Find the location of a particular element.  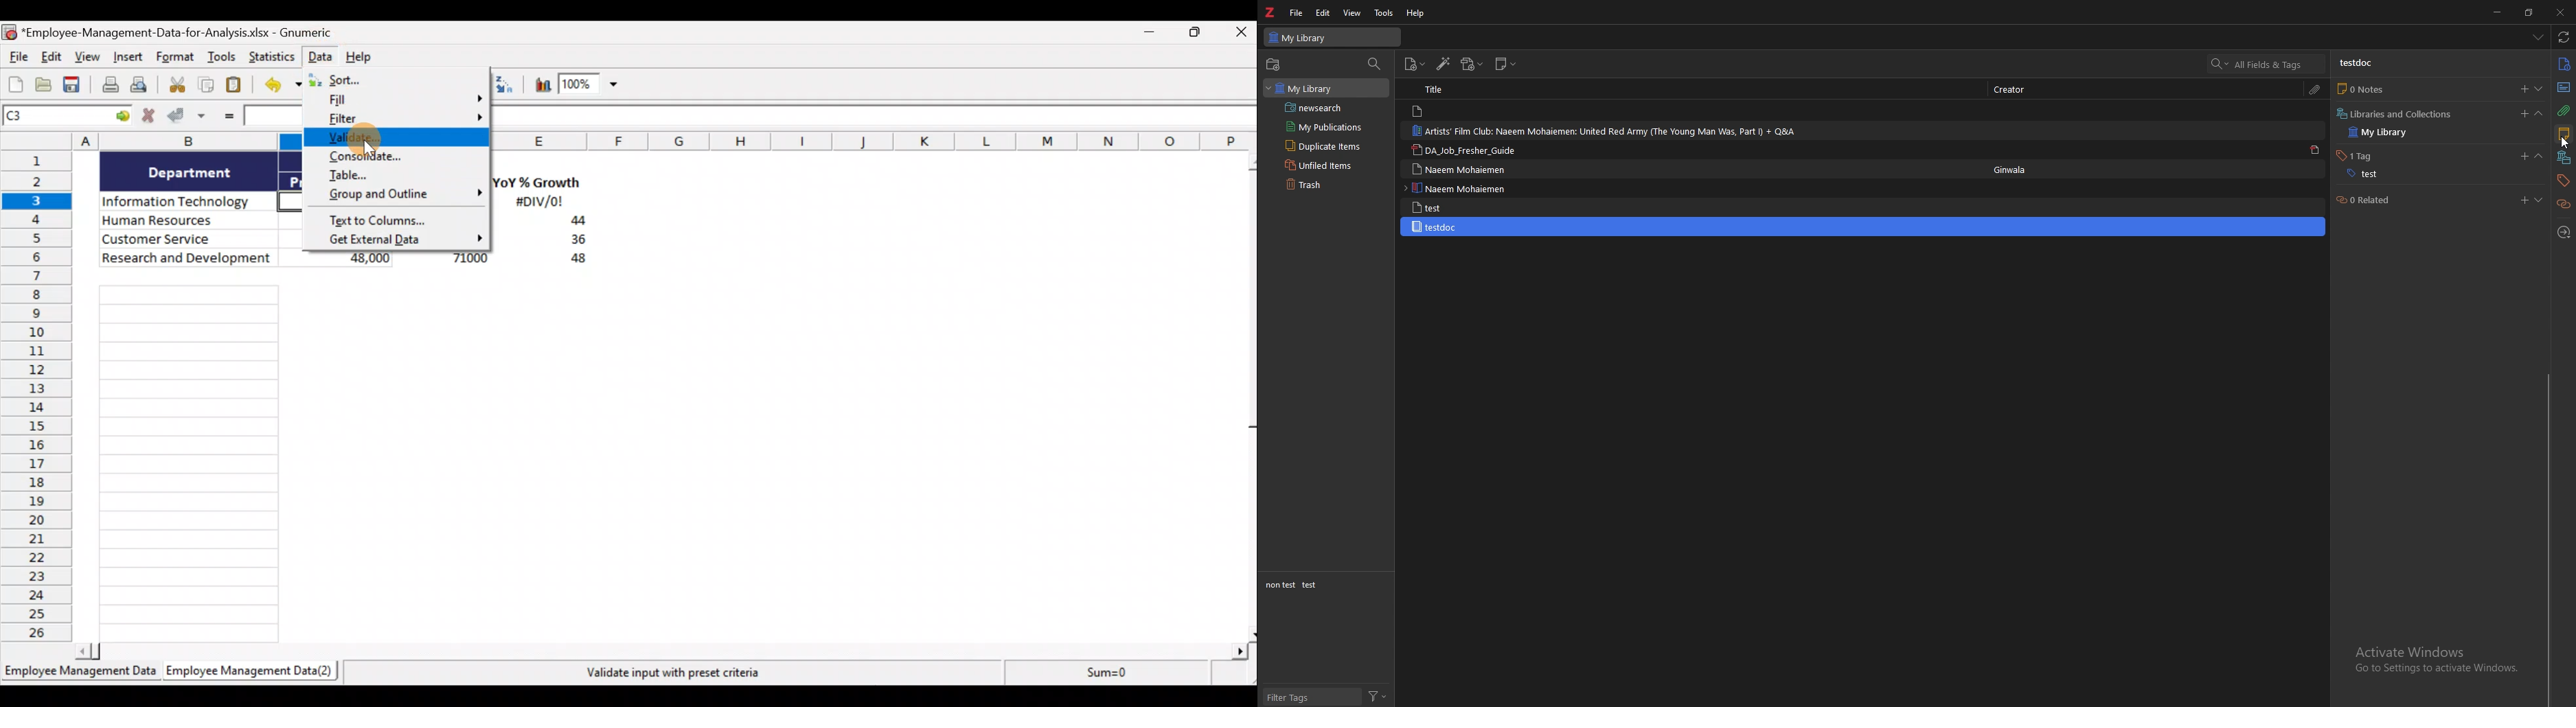

notes is located at coordinates (2564, 135).